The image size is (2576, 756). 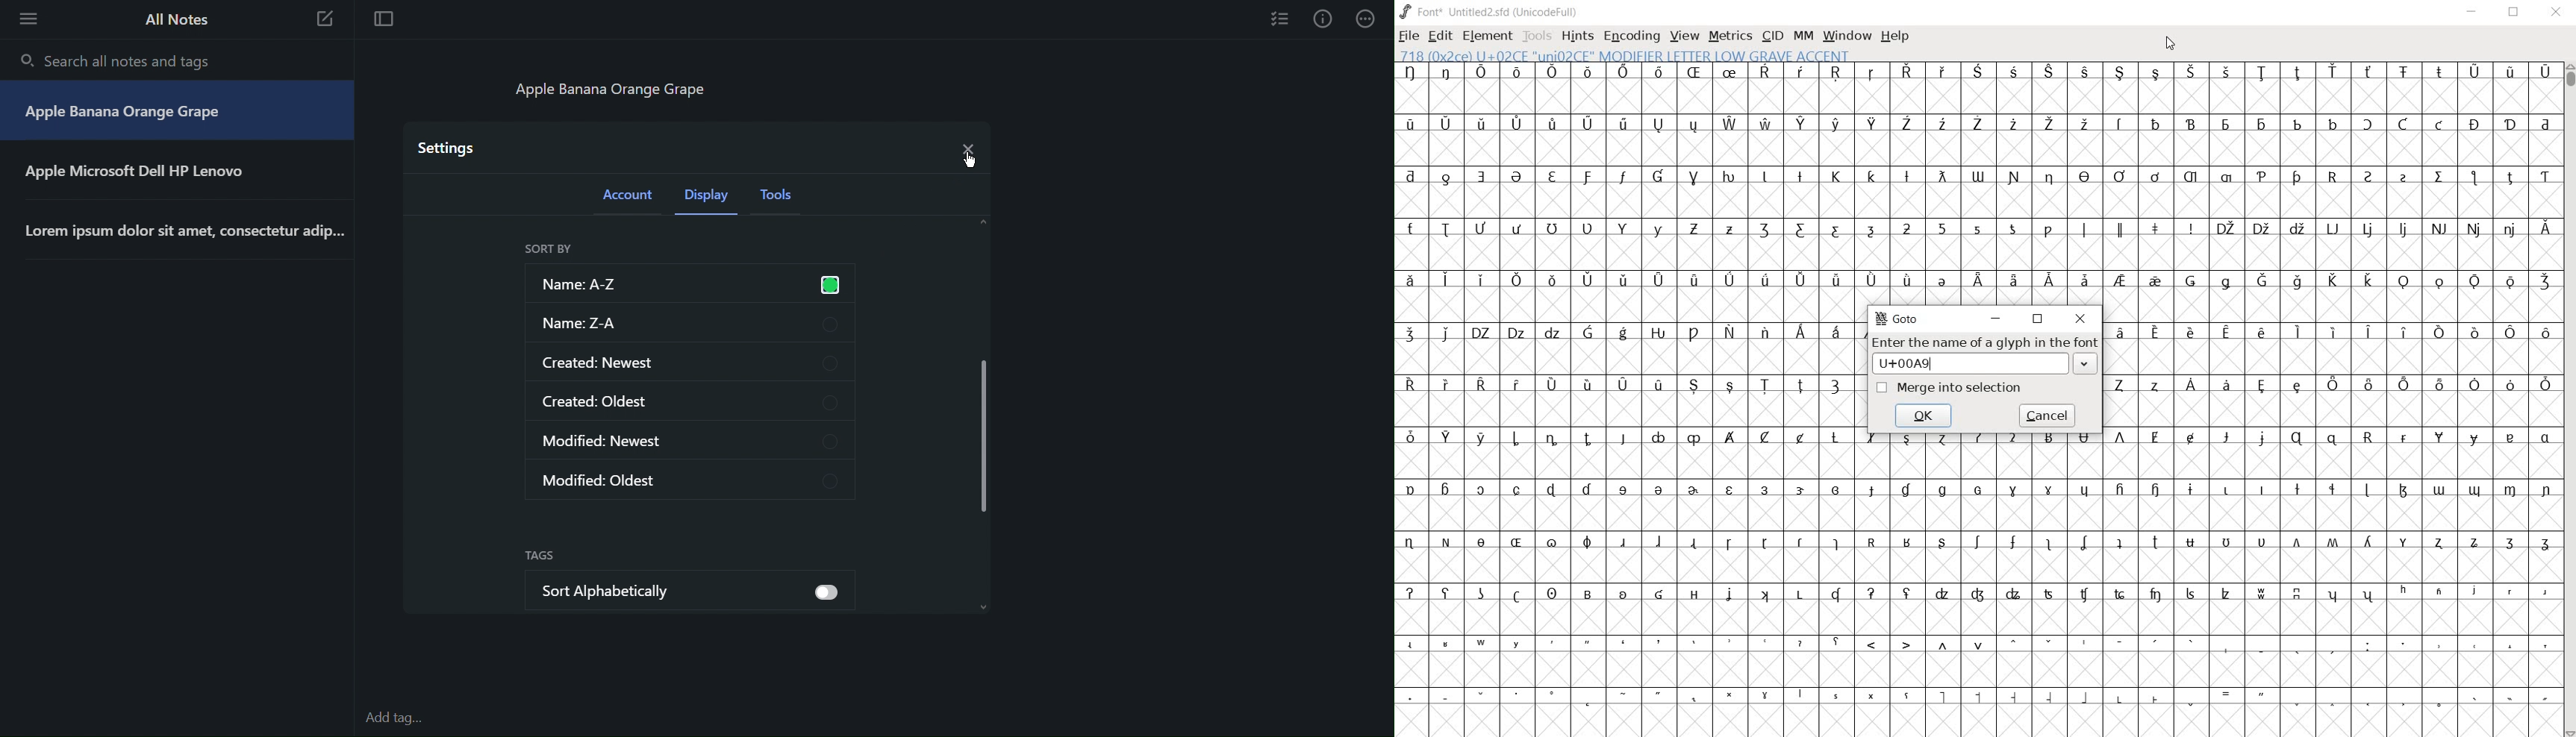 What do you see at coordinates (1628, 400) in the screenshot?
I see `glyphs` at bounding box center [1628, 400].